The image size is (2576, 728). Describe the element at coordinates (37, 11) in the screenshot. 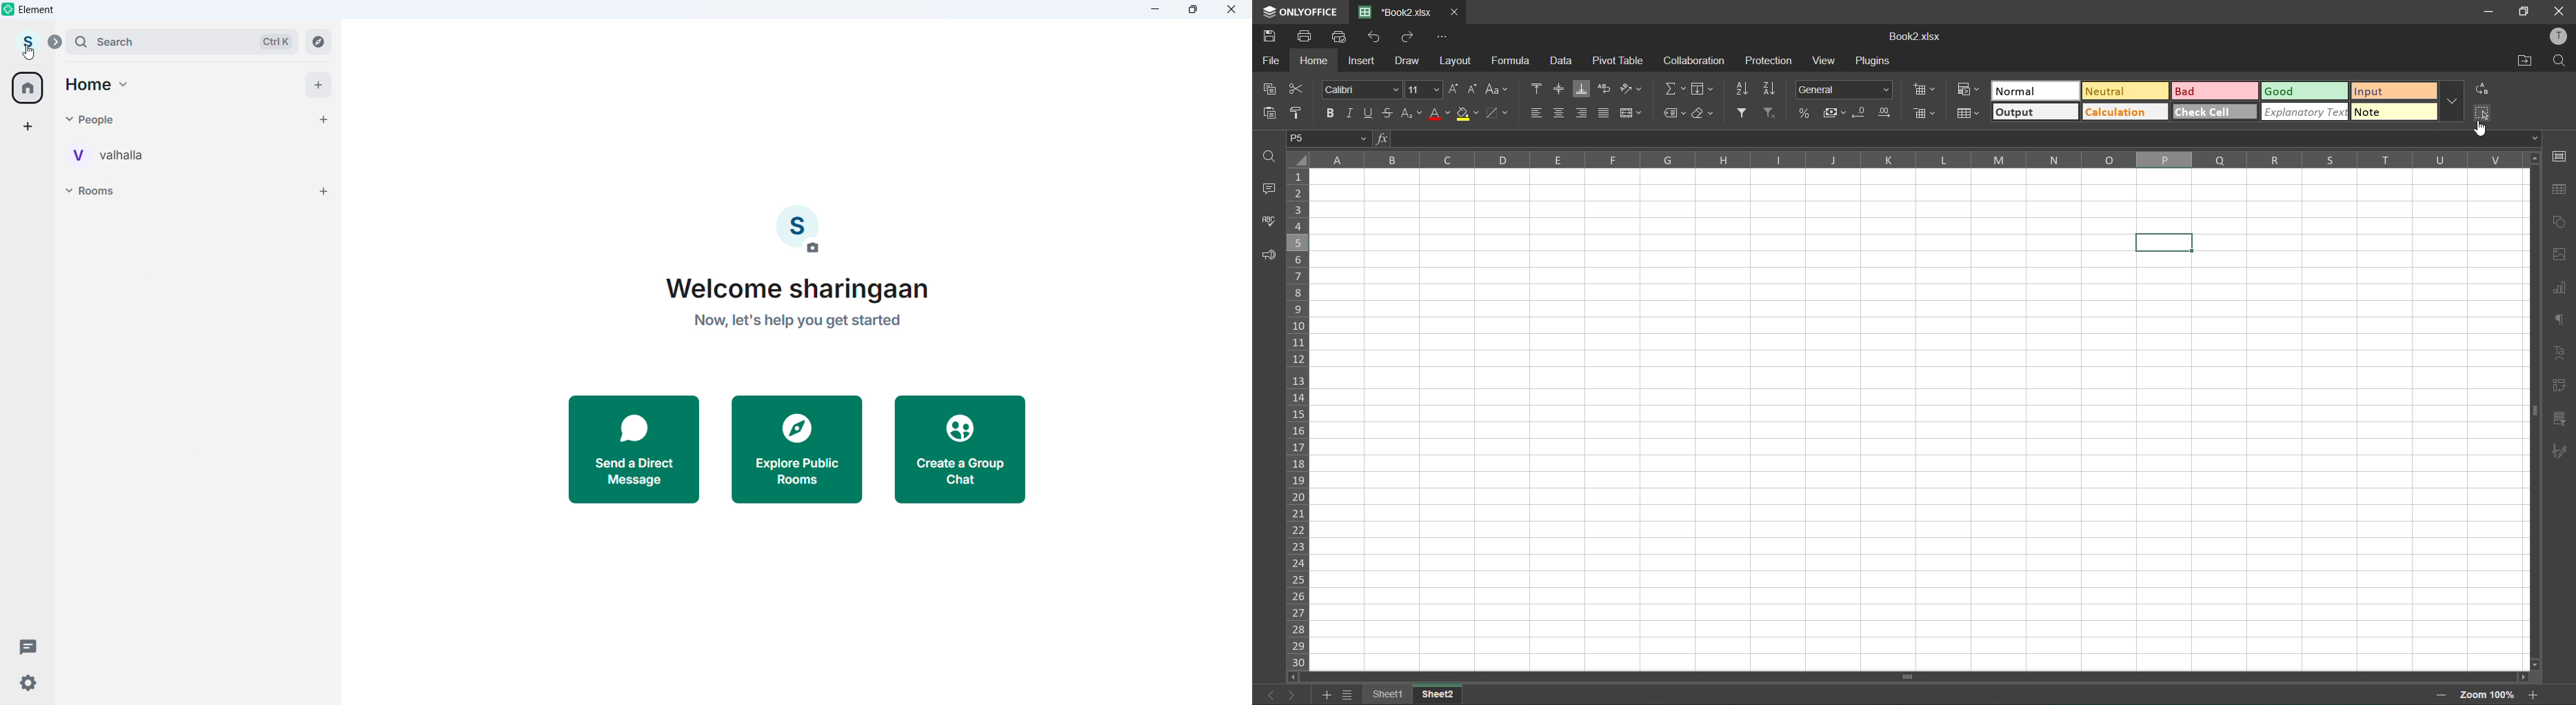

I see `element` at that location.